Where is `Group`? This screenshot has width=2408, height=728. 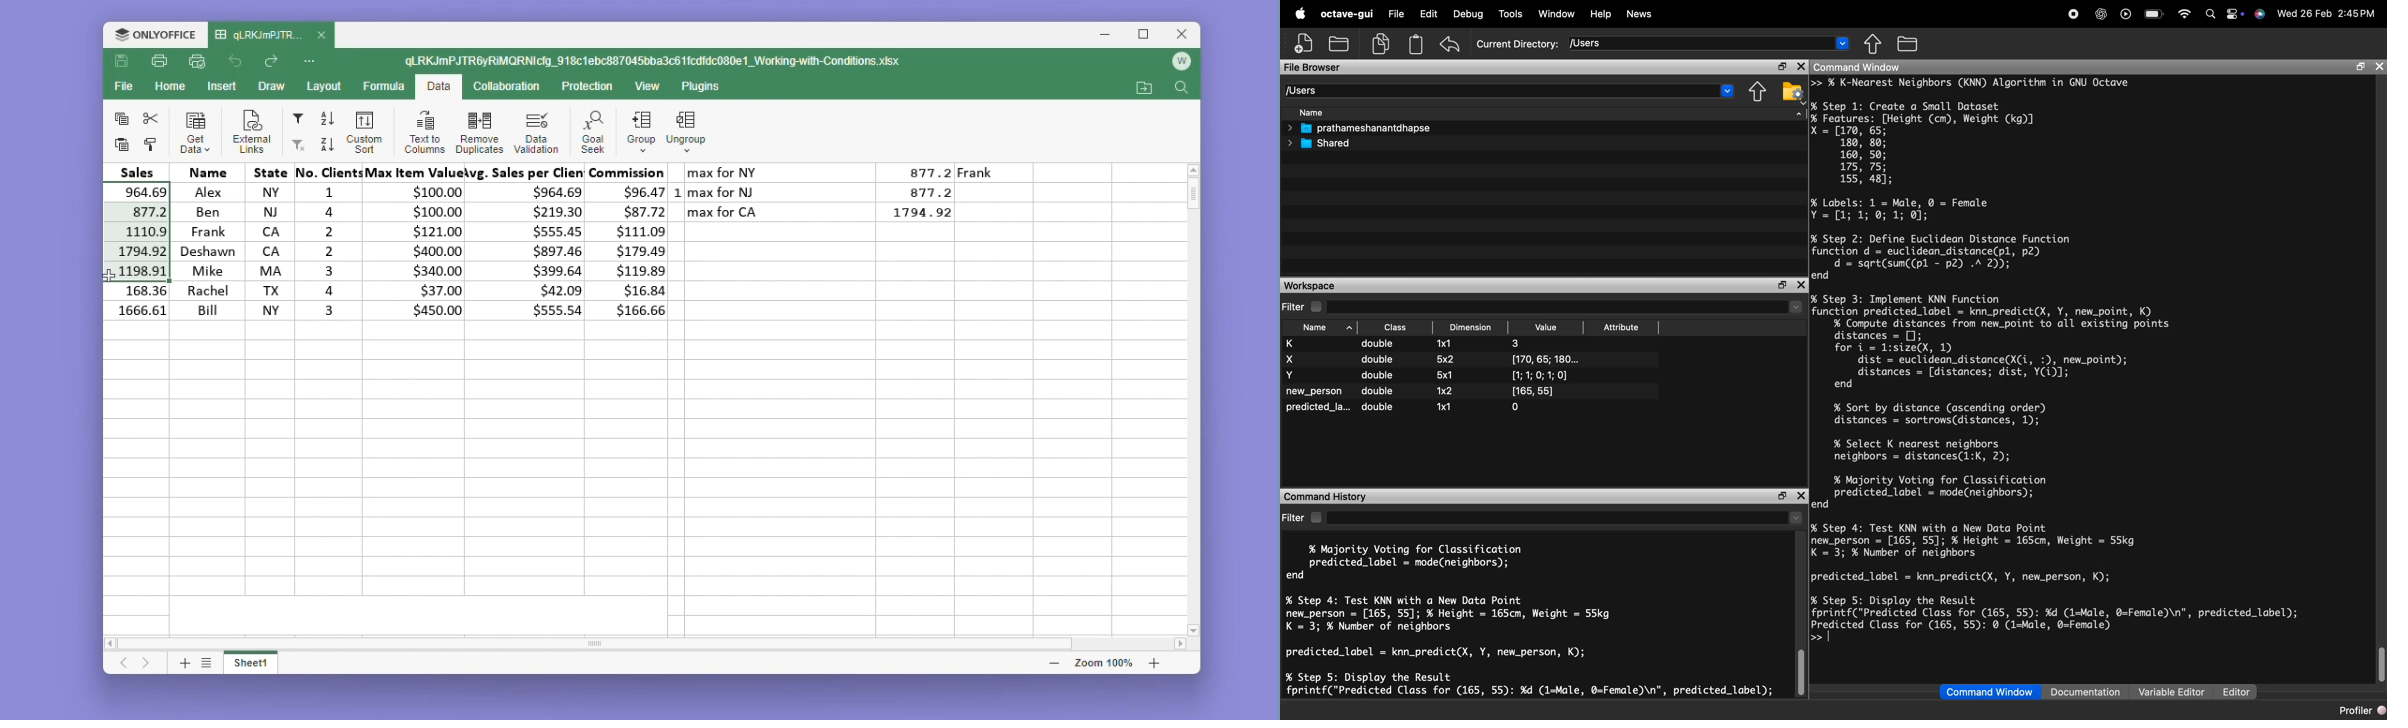 Group is located at coordinates (640, 132).